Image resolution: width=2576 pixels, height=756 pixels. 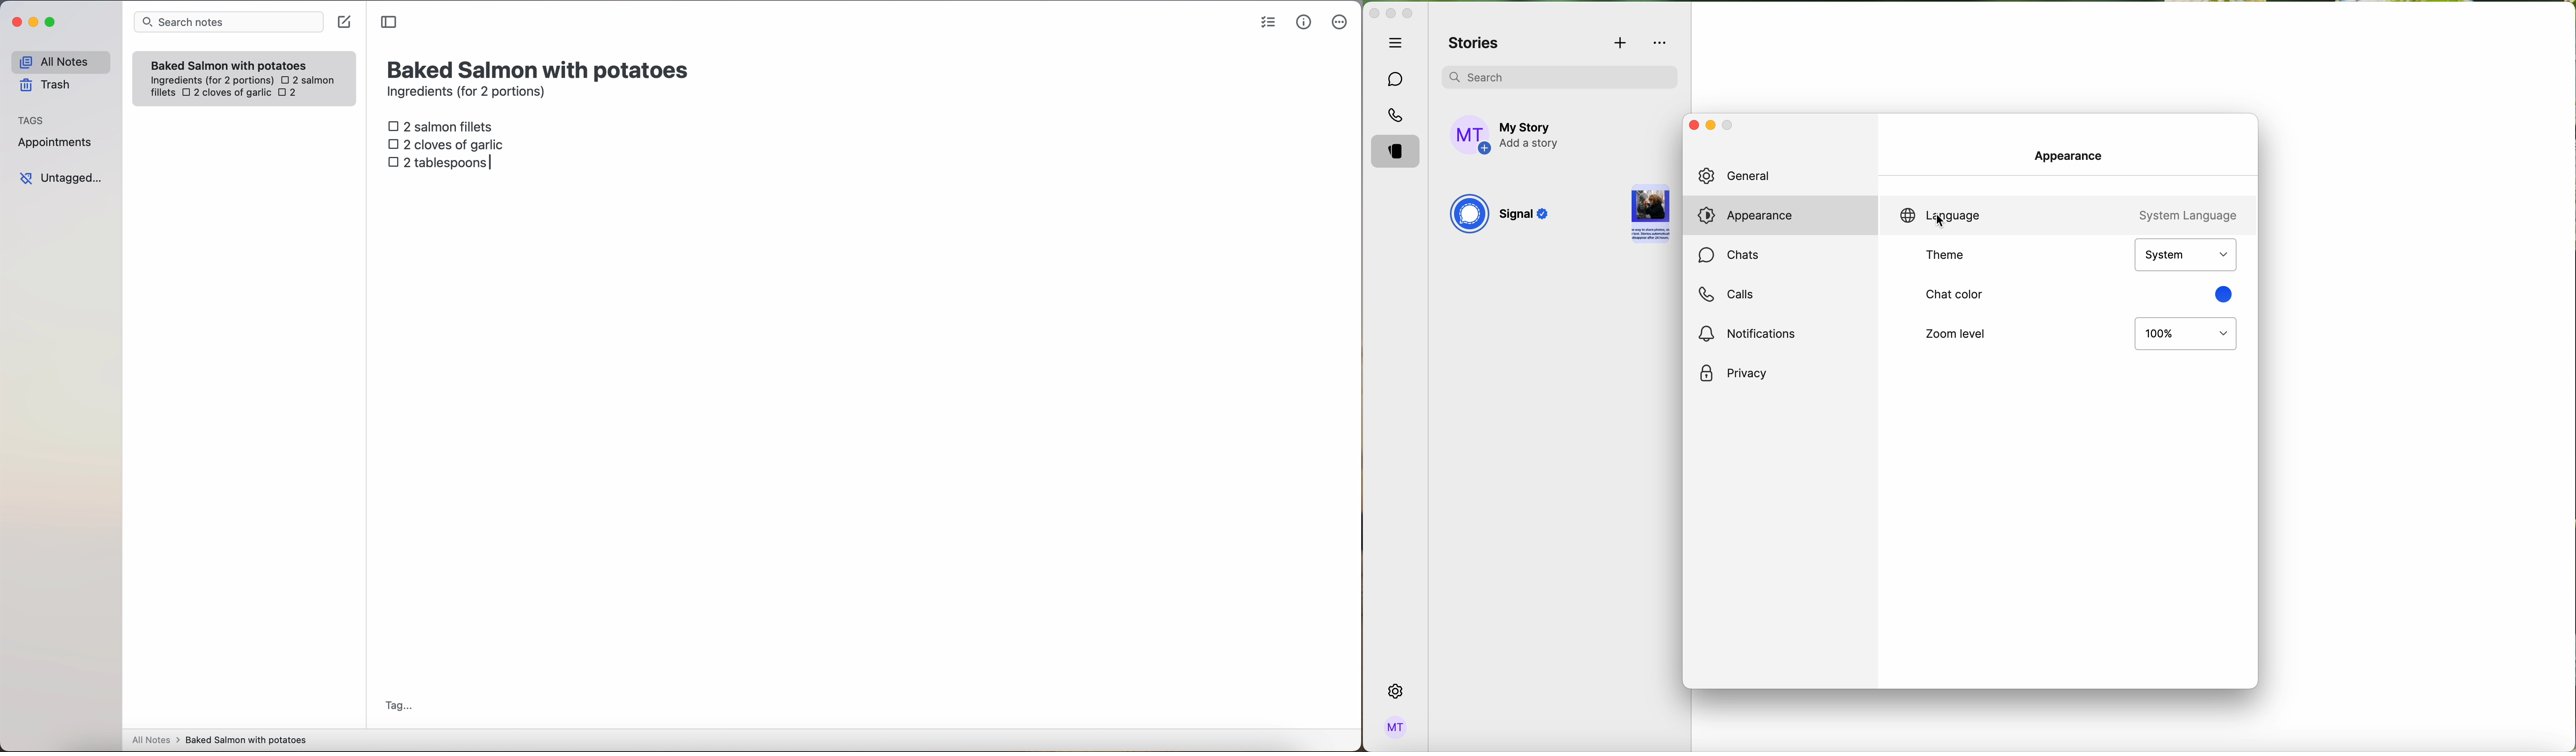 I want to click on minimize Simplenote, so click(x=33, y=23).